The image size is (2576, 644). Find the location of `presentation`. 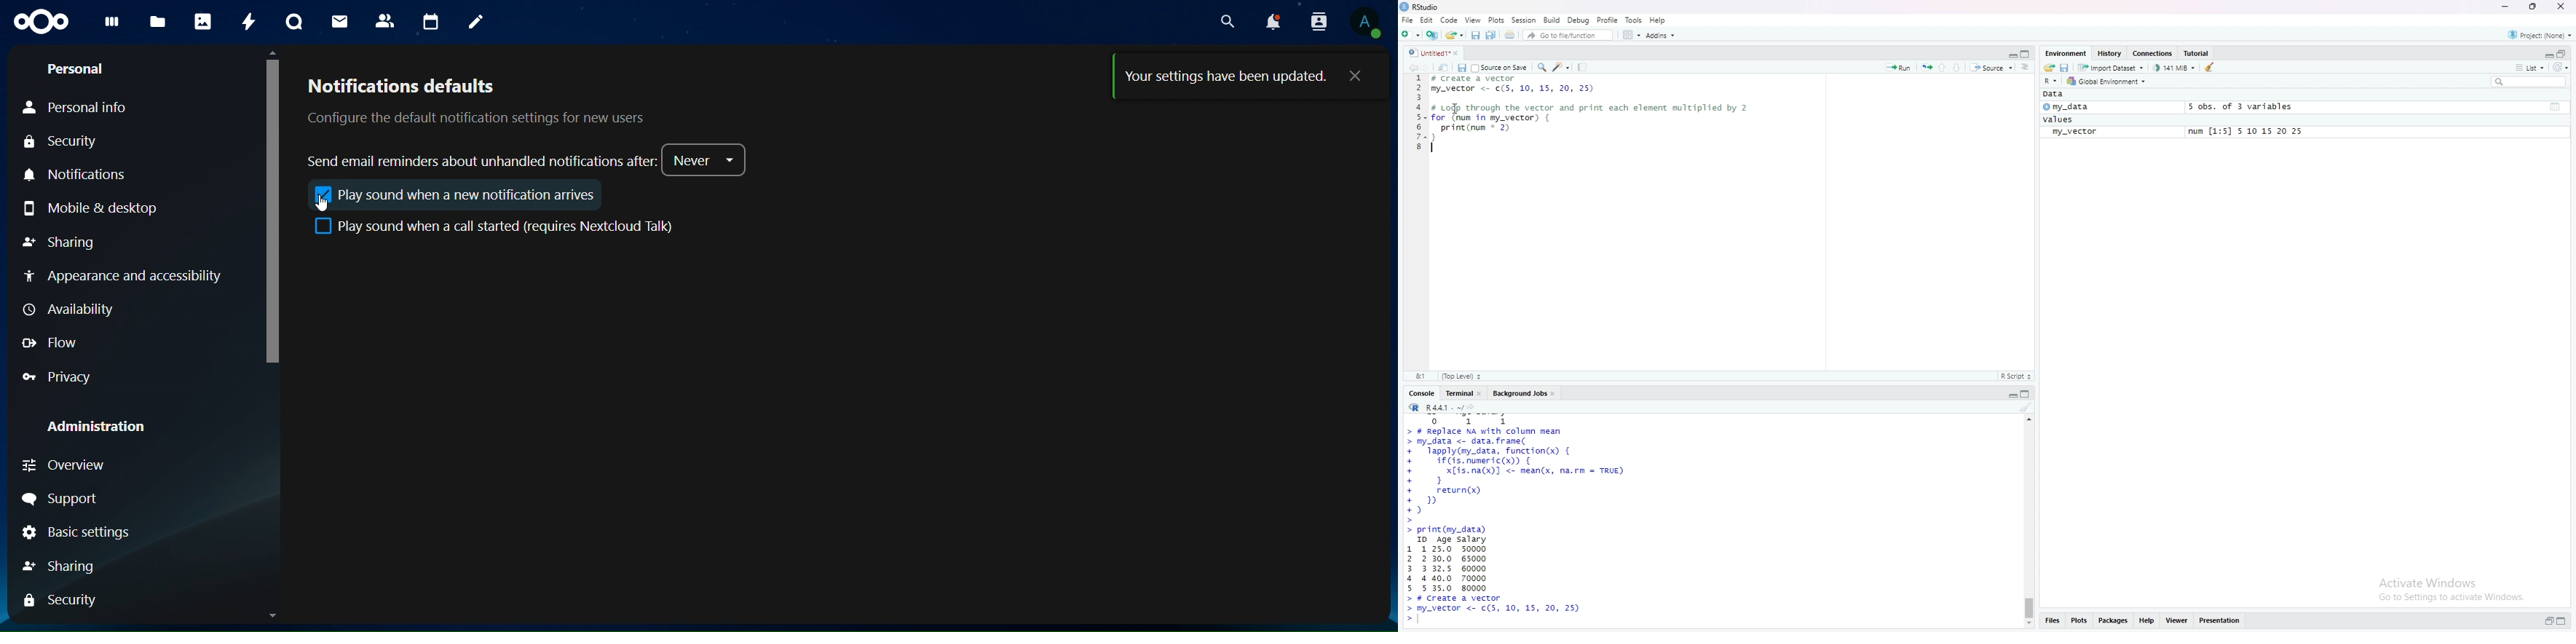

presentation is located at coordinates (2221, 620).